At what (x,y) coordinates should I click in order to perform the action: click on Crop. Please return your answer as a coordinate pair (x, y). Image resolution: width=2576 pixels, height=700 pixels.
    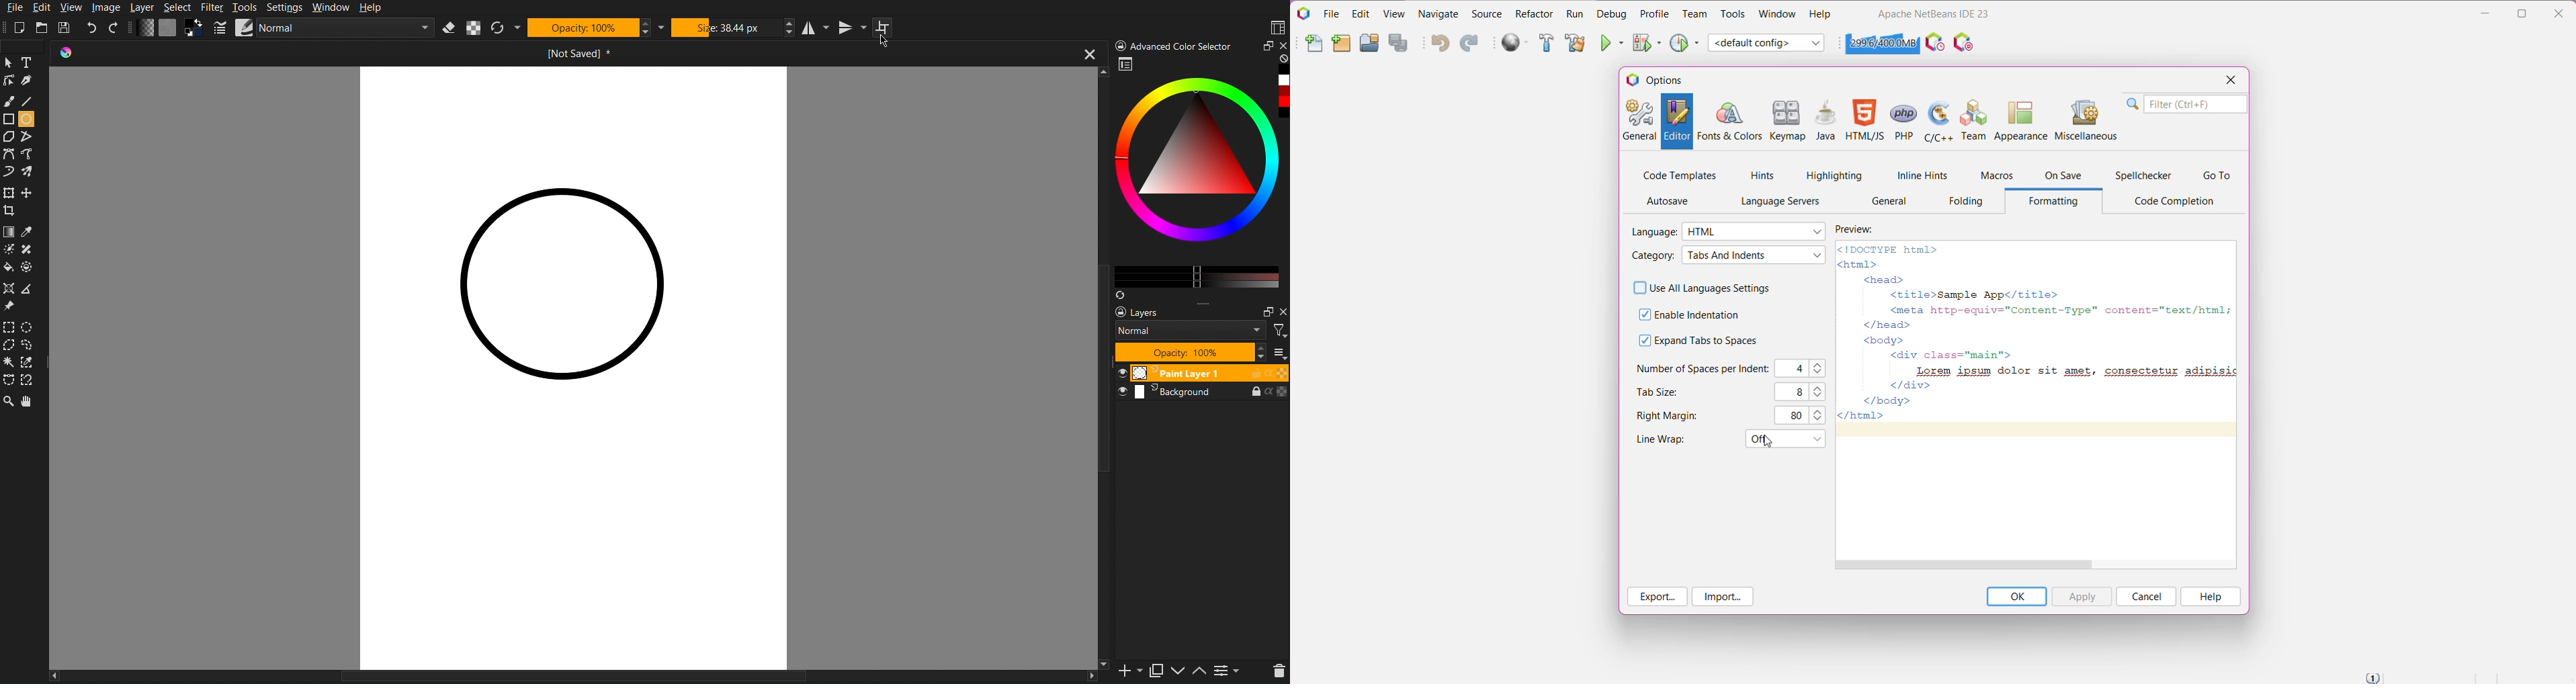
    Looking at the image, I should click on (8, 210).